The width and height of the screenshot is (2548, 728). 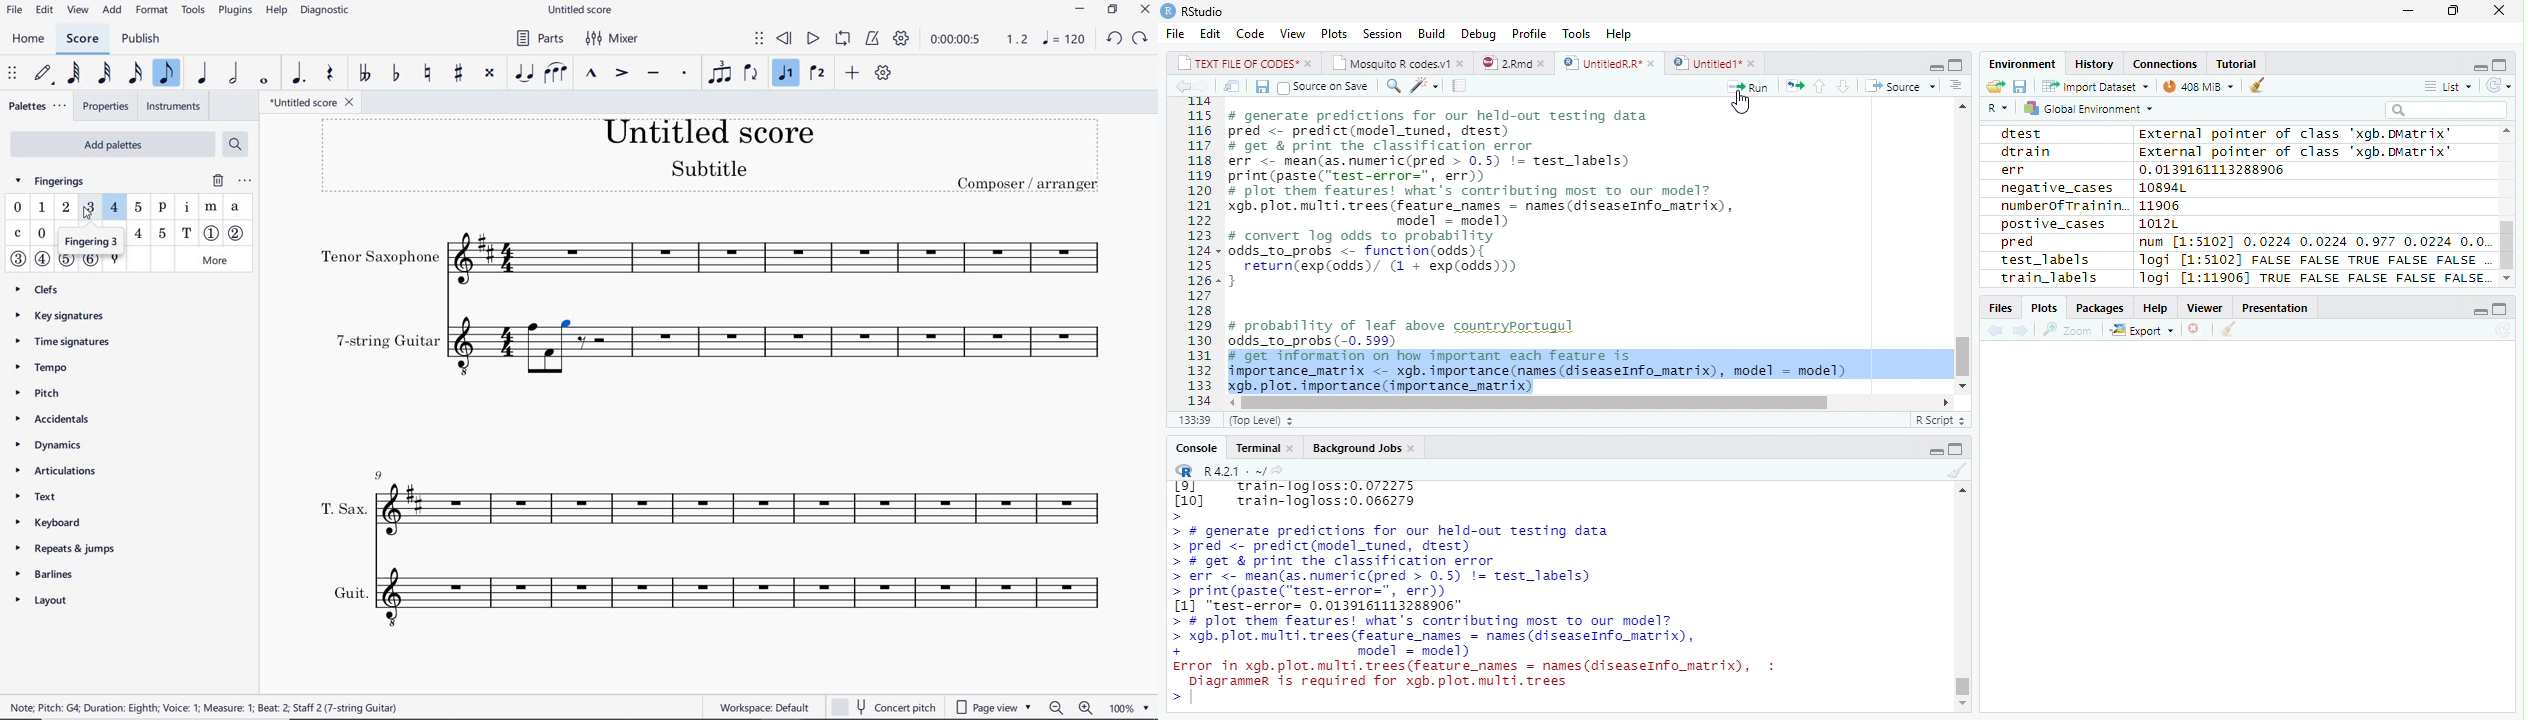 What do you see at coordinates (1232, 470) in the screenshot?
I see `R 4.2.1 .~/` at bounding box center [1232, 470].